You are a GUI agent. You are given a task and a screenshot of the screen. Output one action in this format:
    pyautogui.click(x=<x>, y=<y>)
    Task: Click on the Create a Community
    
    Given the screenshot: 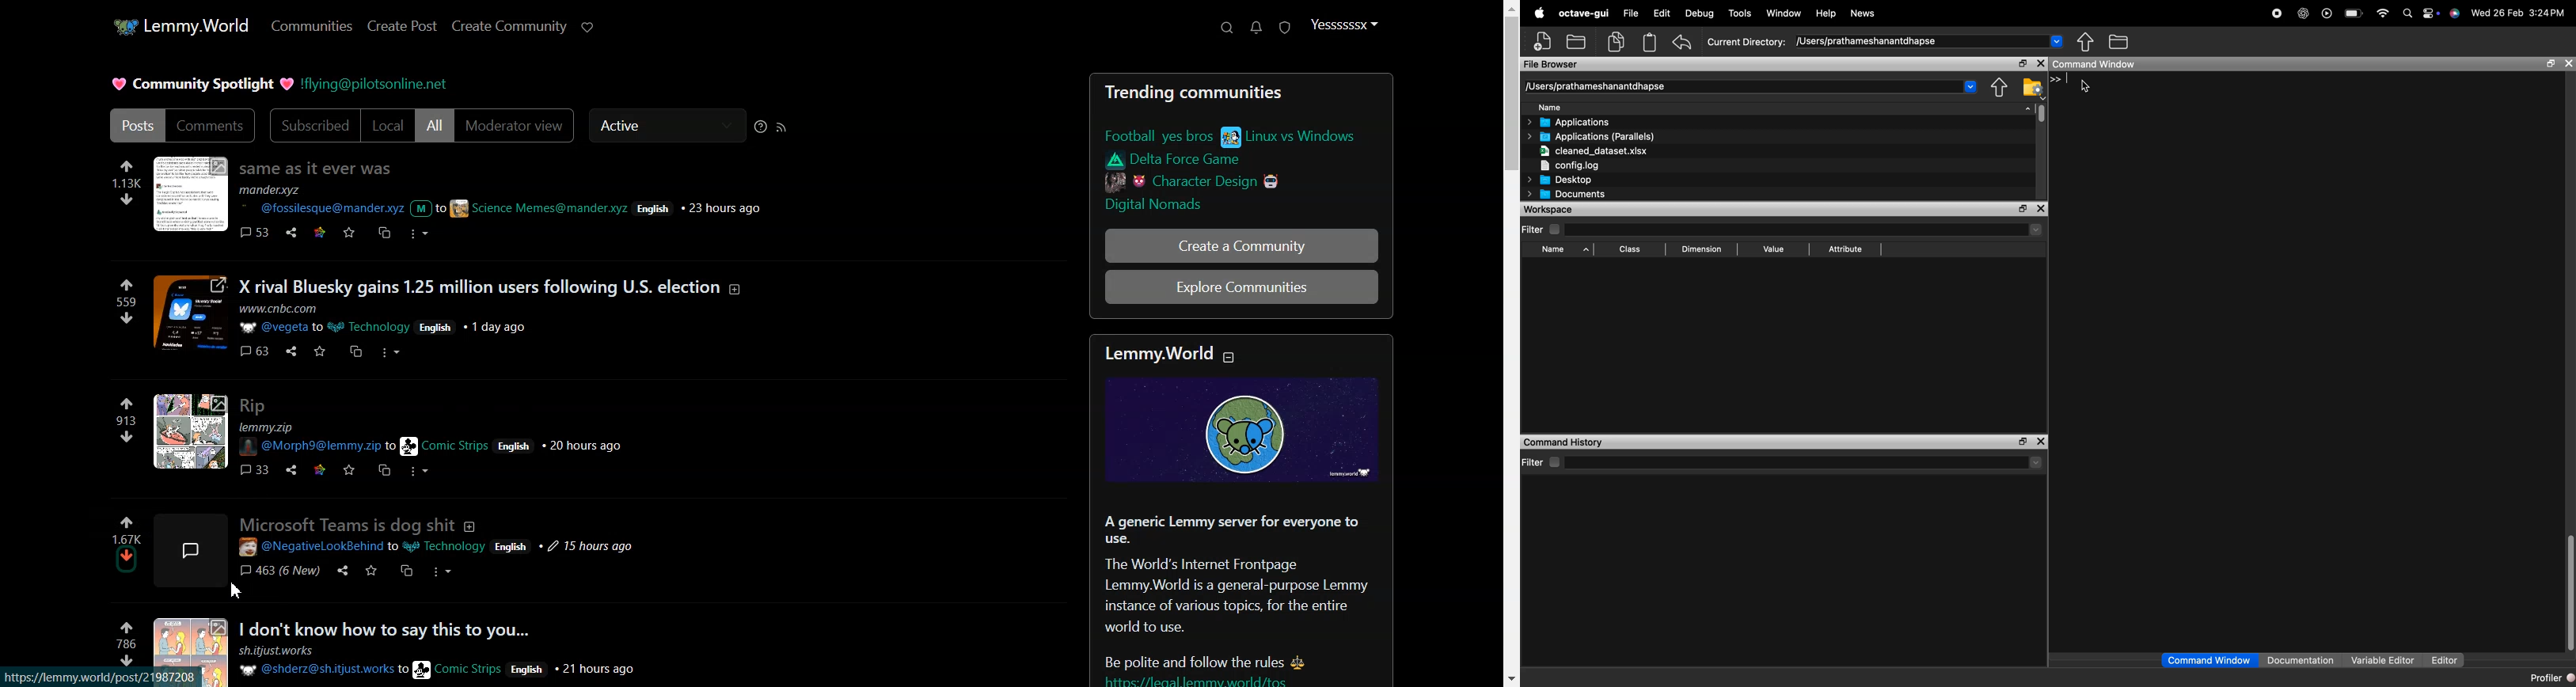 What is the action you would take?
    pyautogui.click(x=1241, y=245)
    